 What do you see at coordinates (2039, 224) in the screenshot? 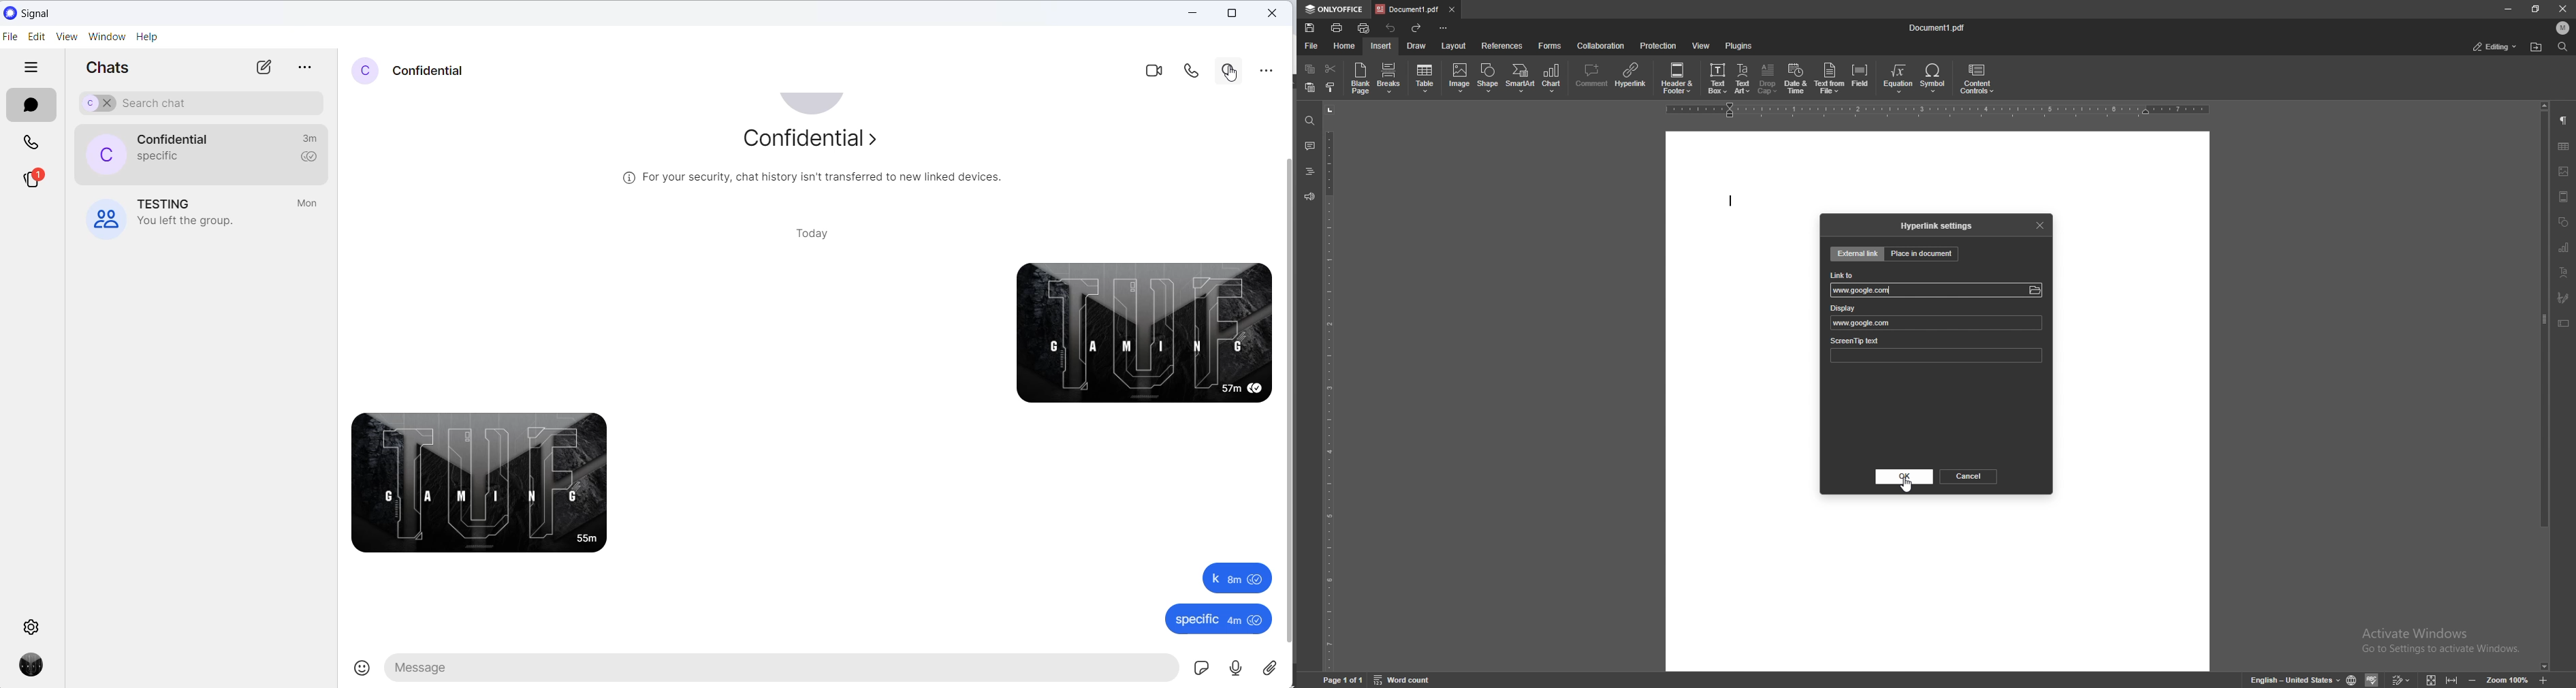
I see `close` at bounding box center [2039, 224].